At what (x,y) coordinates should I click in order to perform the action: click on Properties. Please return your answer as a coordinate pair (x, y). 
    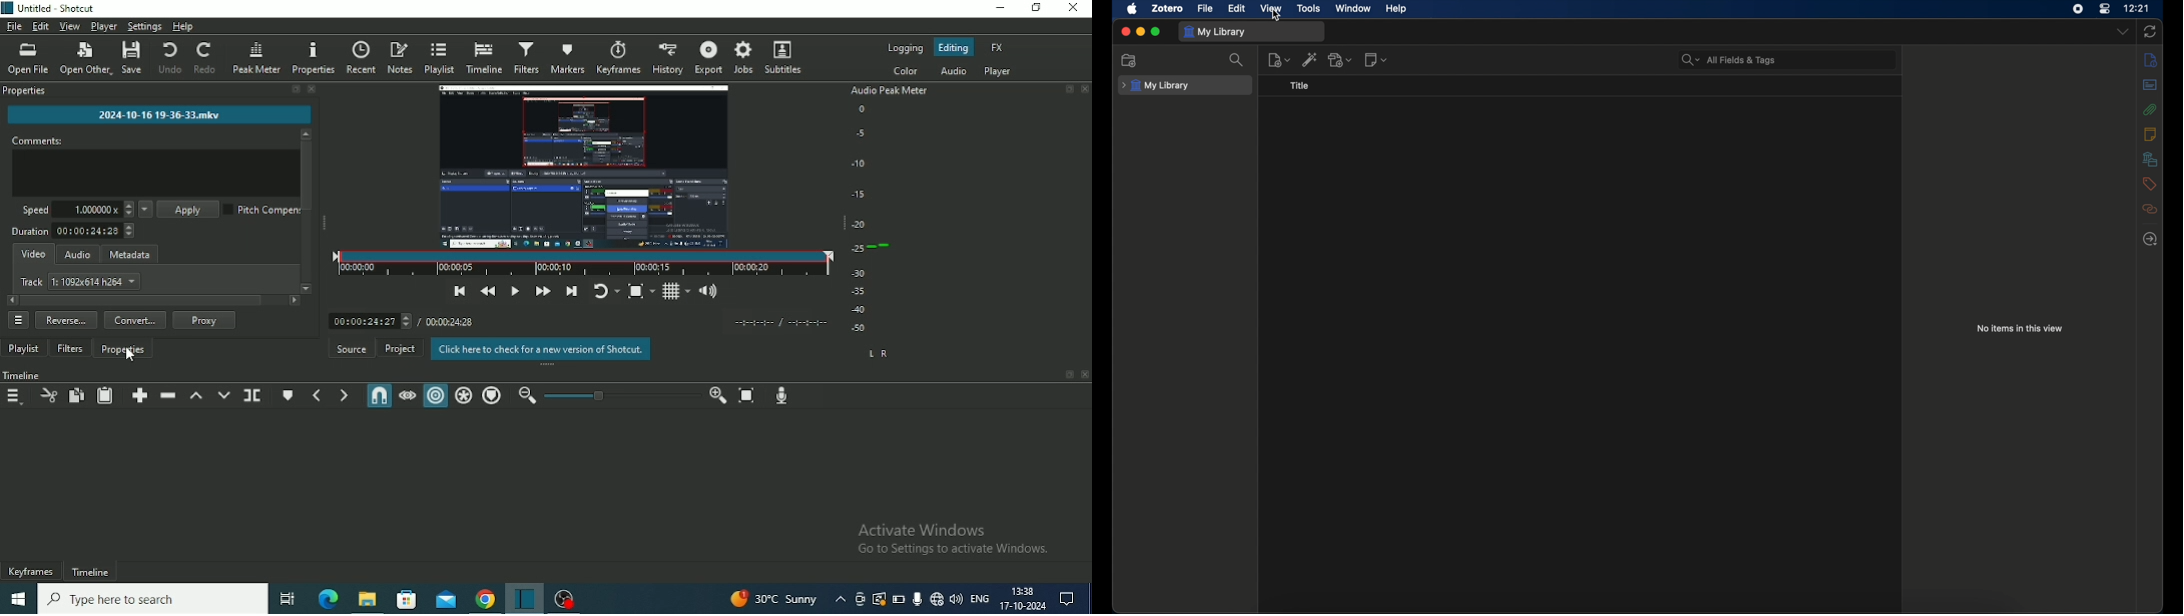
    Looking at the image, I should click on (26, 91).